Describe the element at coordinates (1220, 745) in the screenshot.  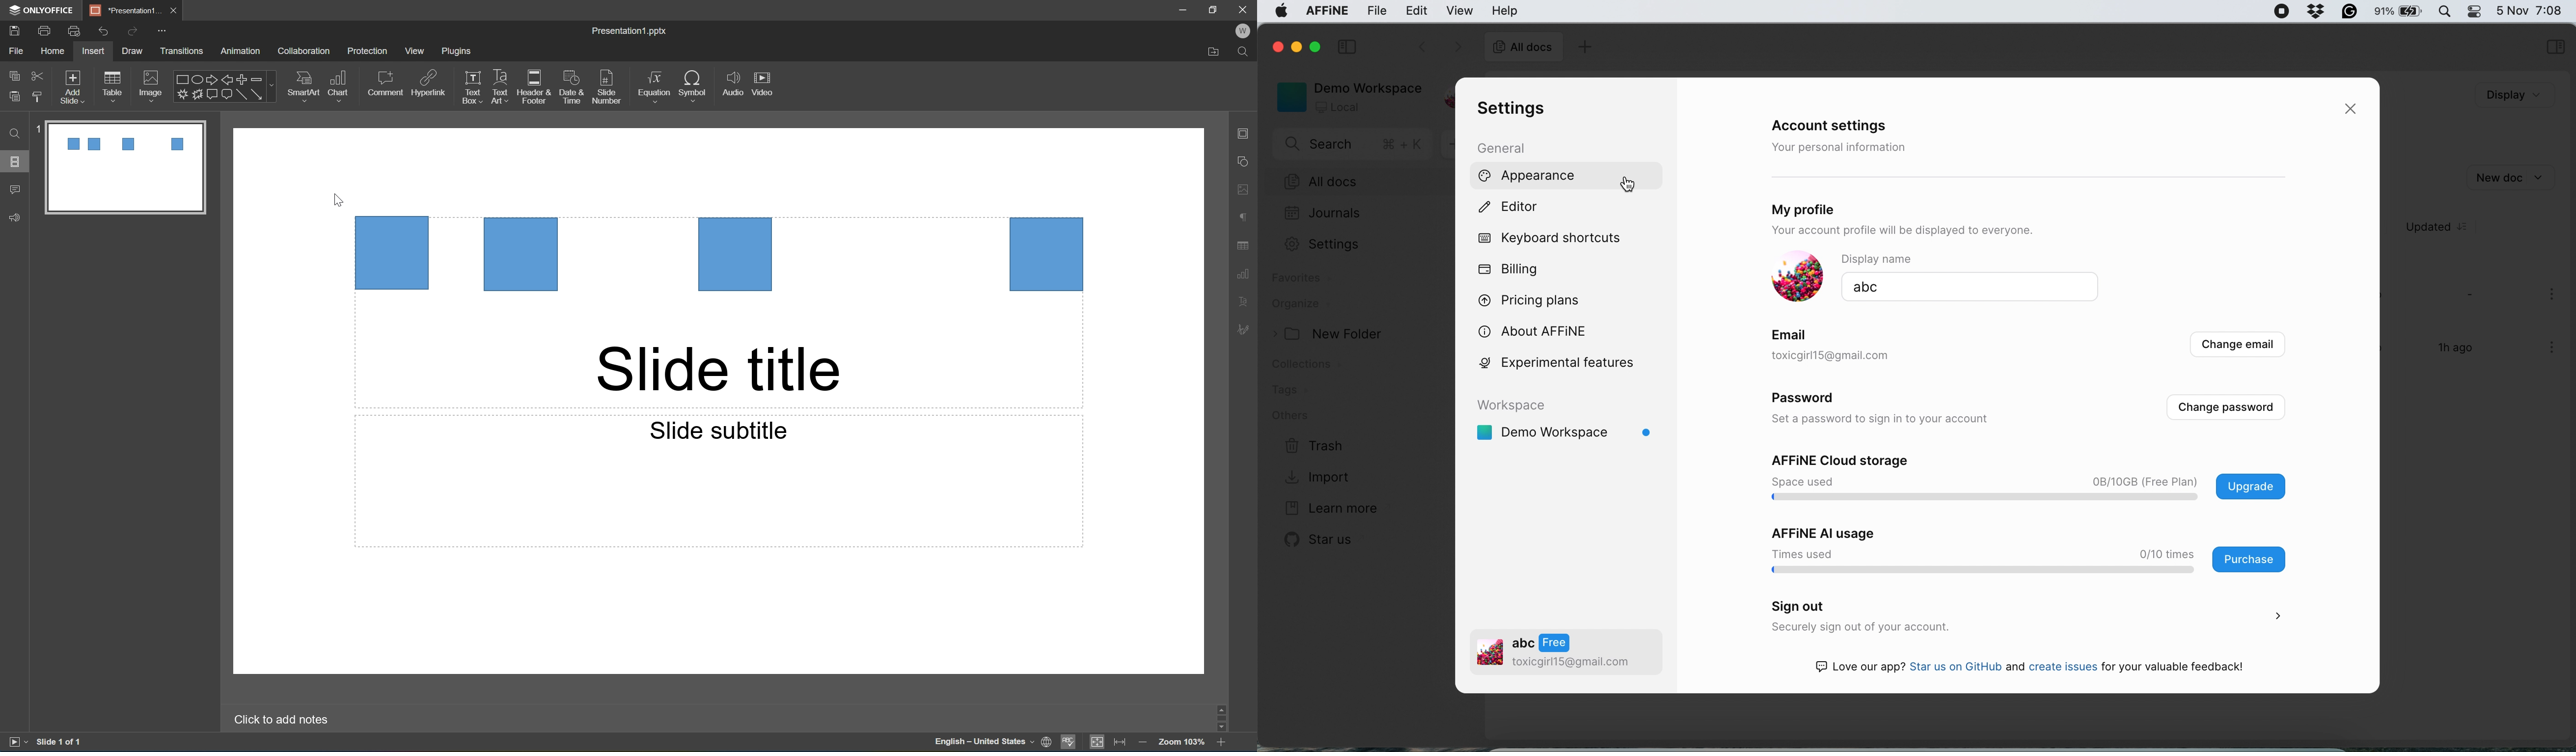
I see `zoom in` at that location.